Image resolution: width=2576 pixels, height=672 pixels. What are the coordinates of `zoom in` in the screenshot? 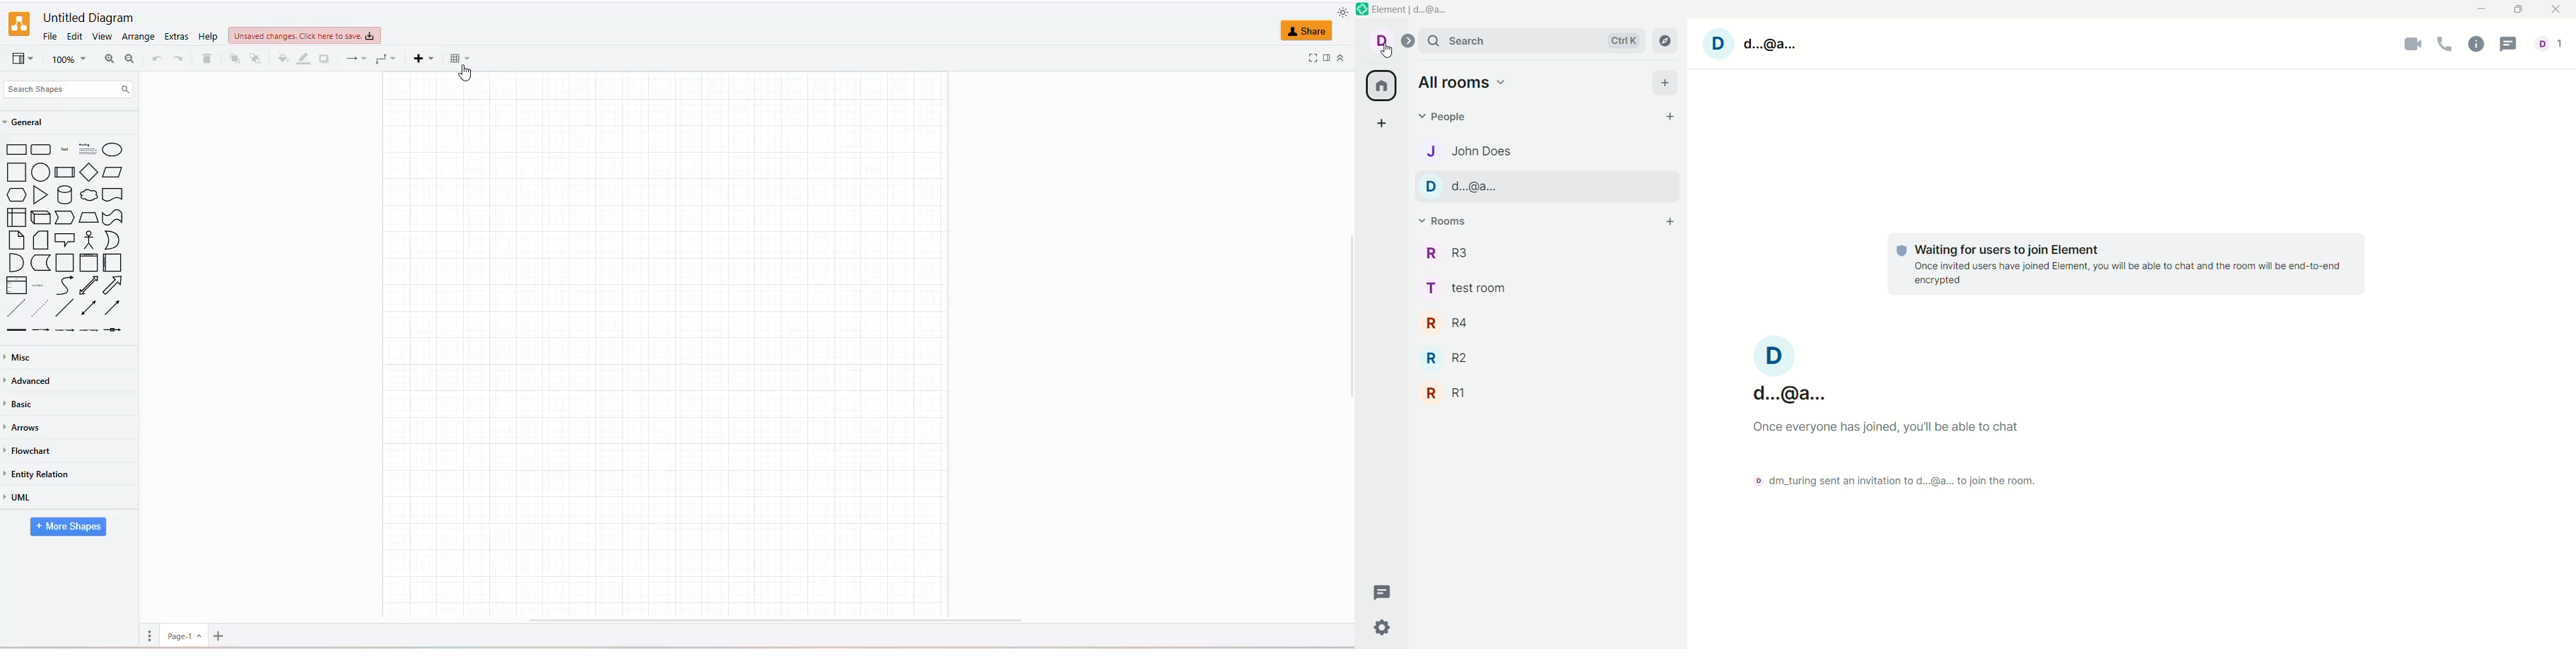 It's located at (110, 59).